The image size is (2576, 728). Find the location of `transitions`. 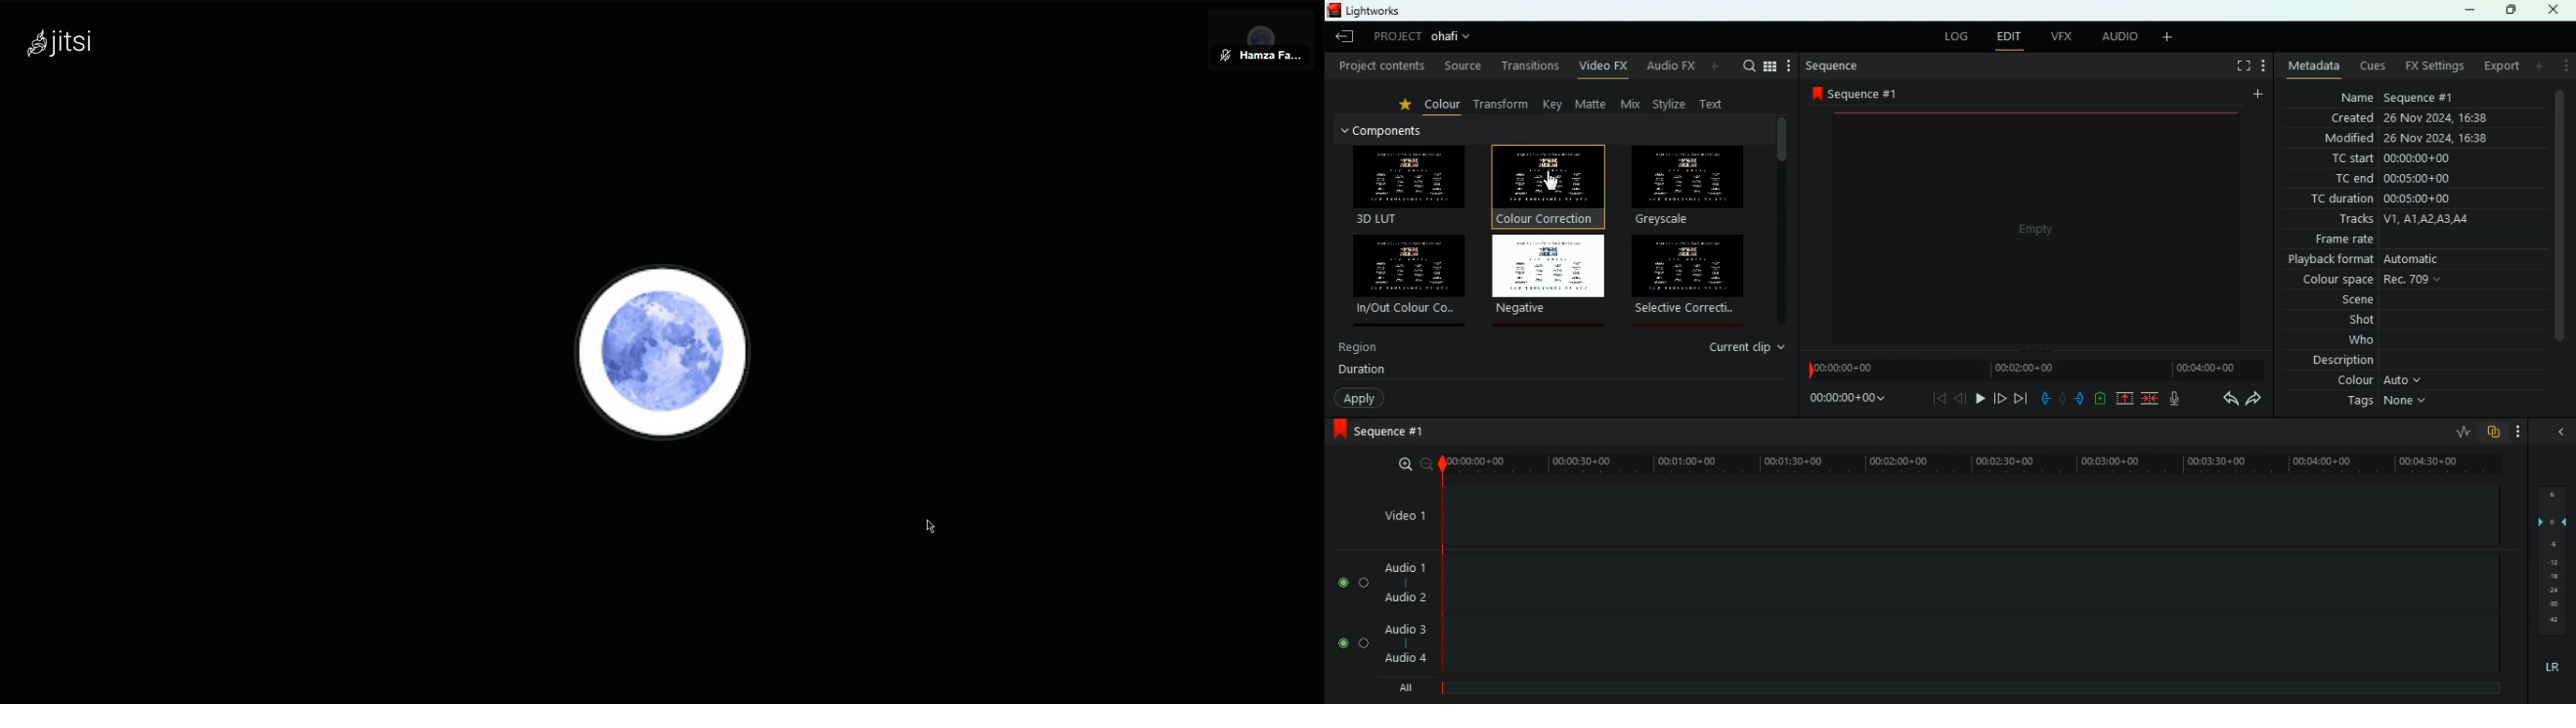

transitions is located at coordinates (1529, 66).